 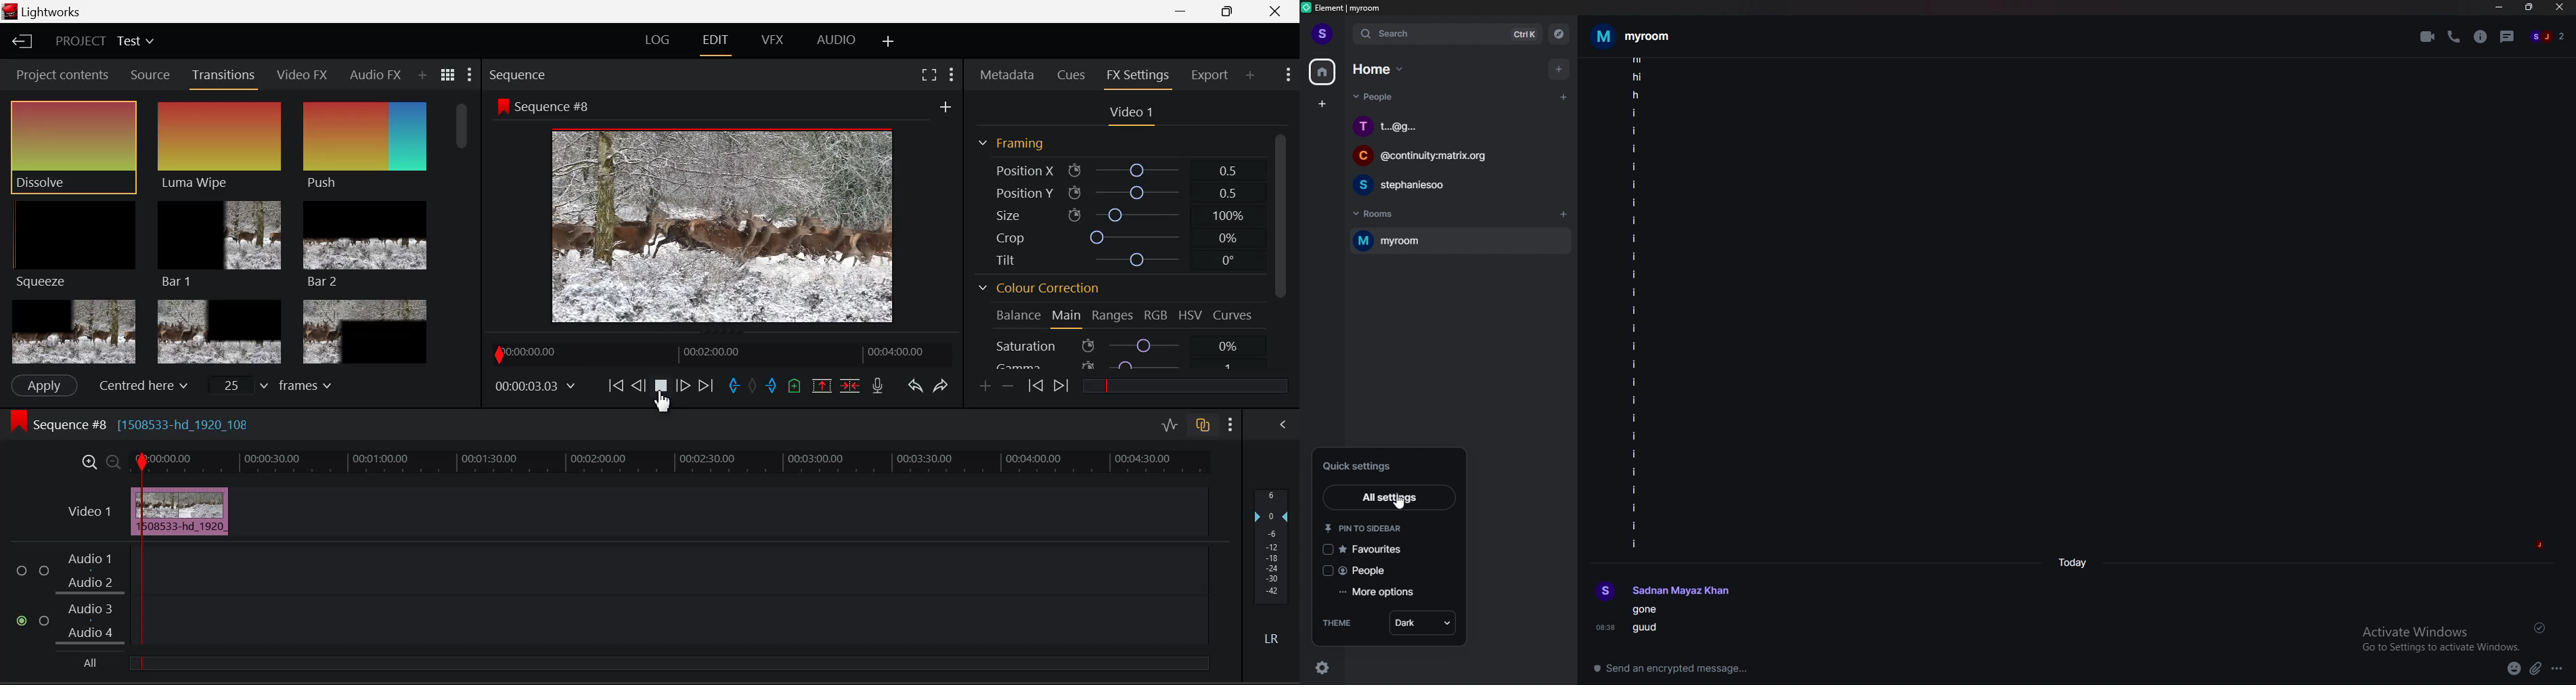 I want to click on room info, so click(x=2482, y=37).